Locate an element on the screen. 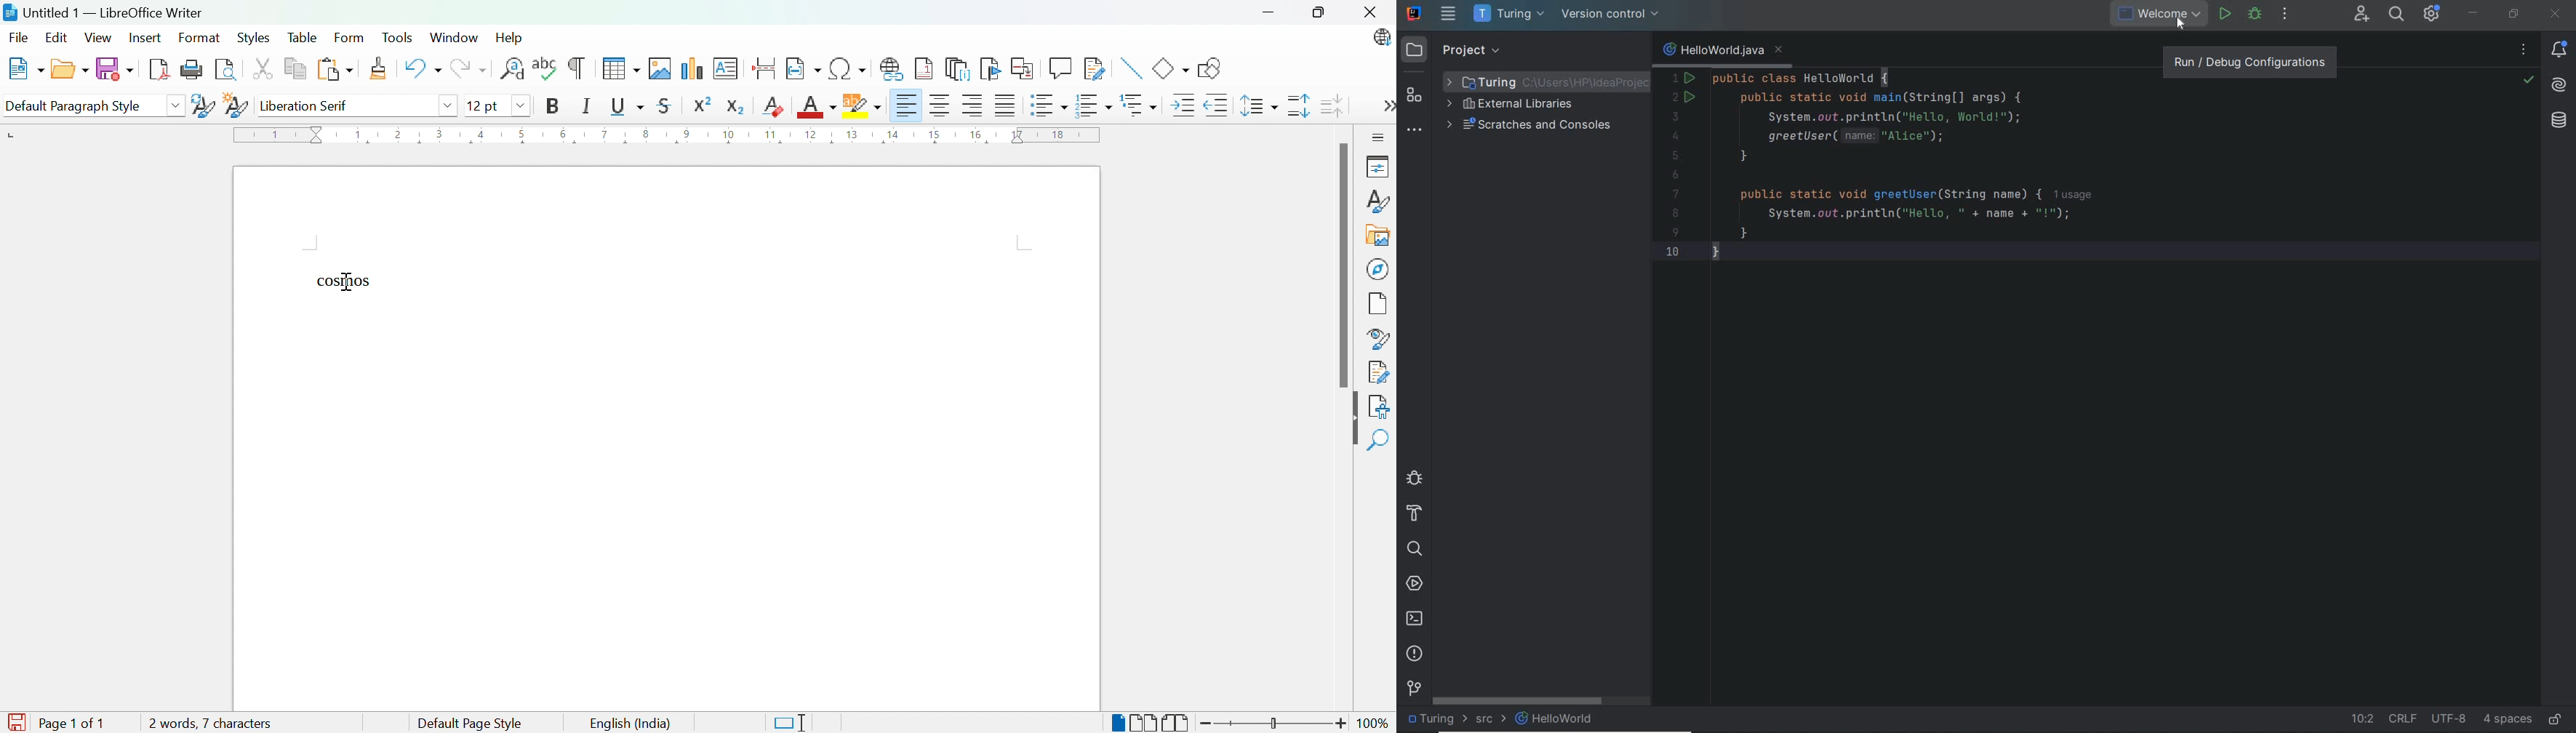  CLOSE is located at coordinates (2556, 14).